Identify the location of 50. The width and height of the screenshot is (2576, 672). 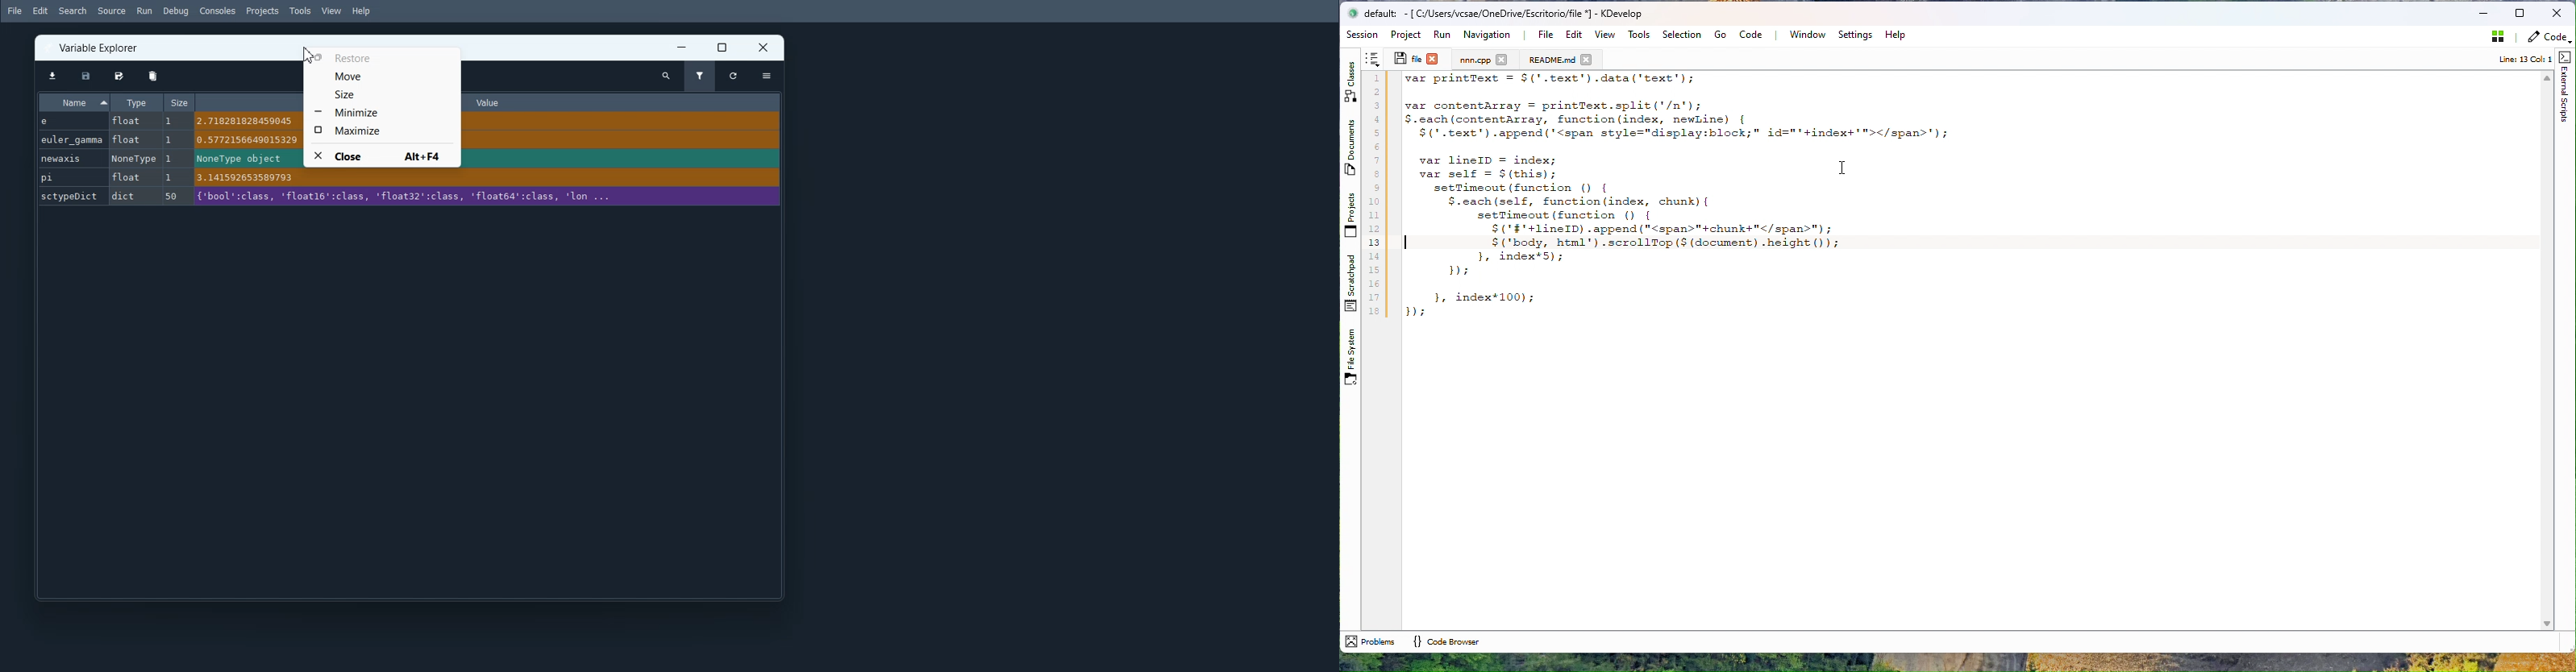
(172, 195).